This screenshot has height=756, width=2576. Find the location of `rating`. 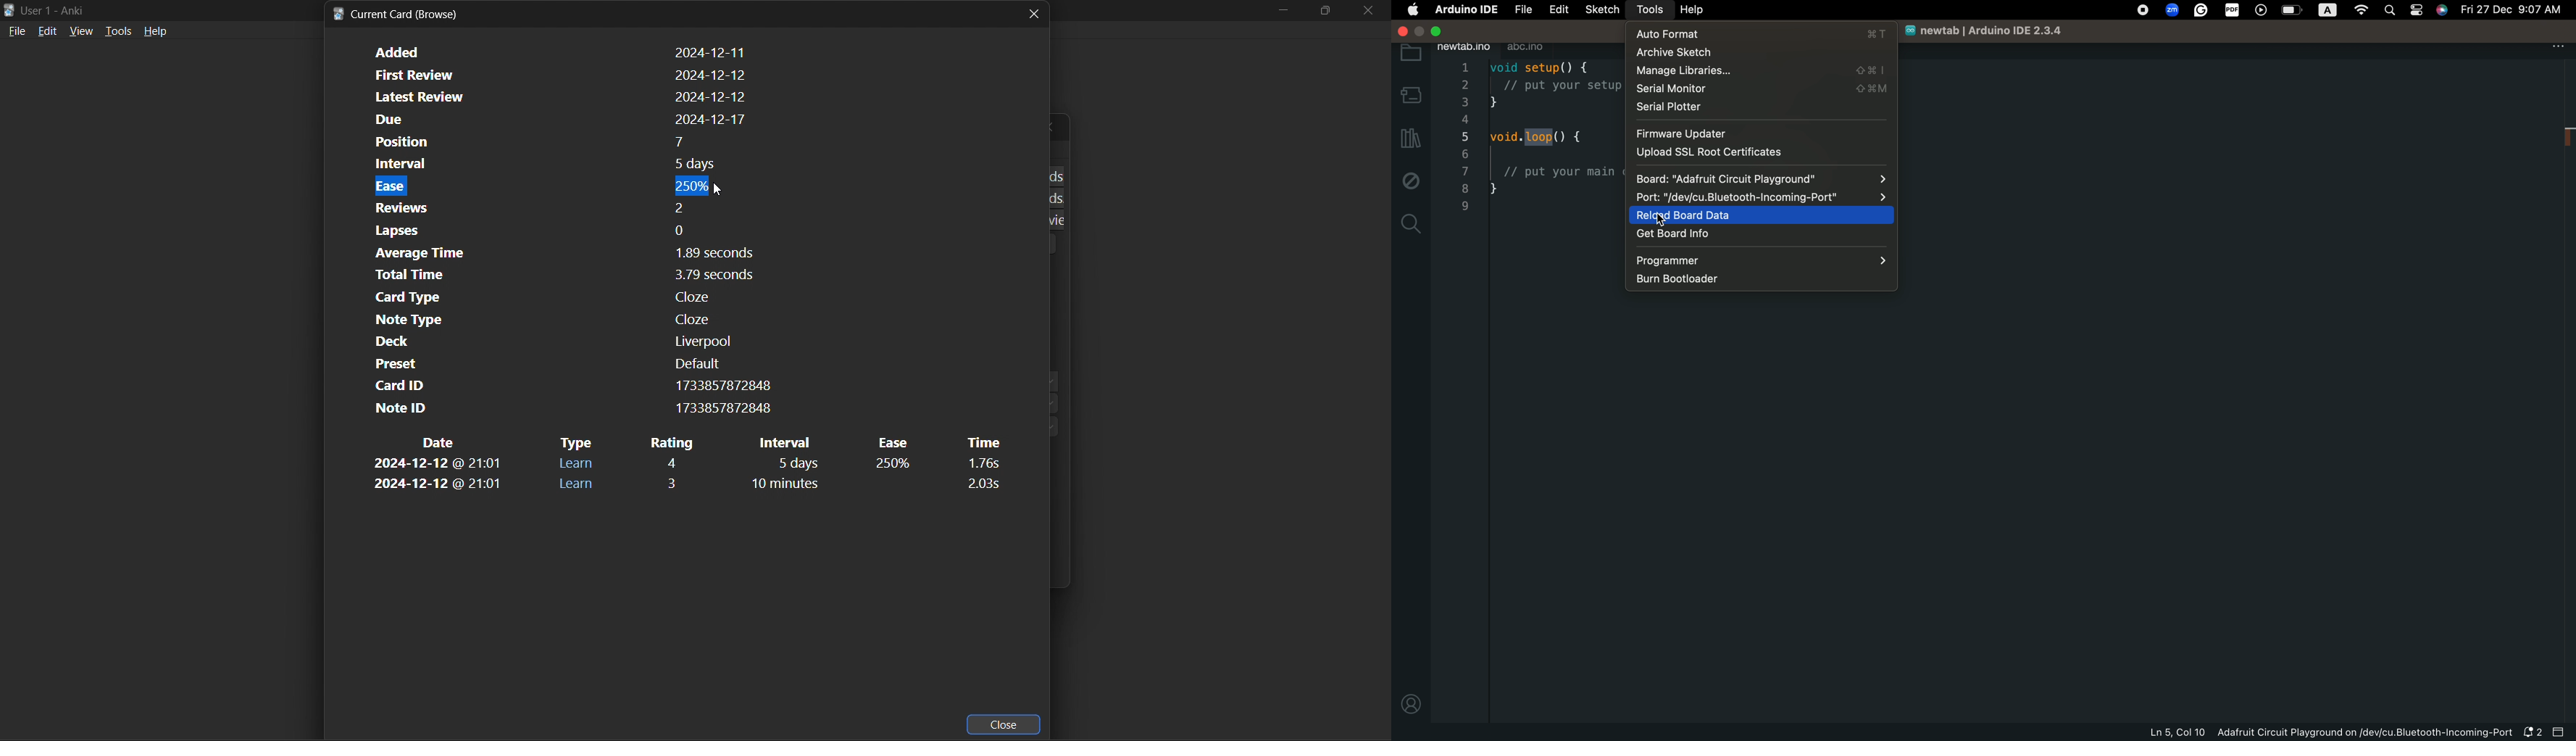

rating is located at coordinates (674, 463).